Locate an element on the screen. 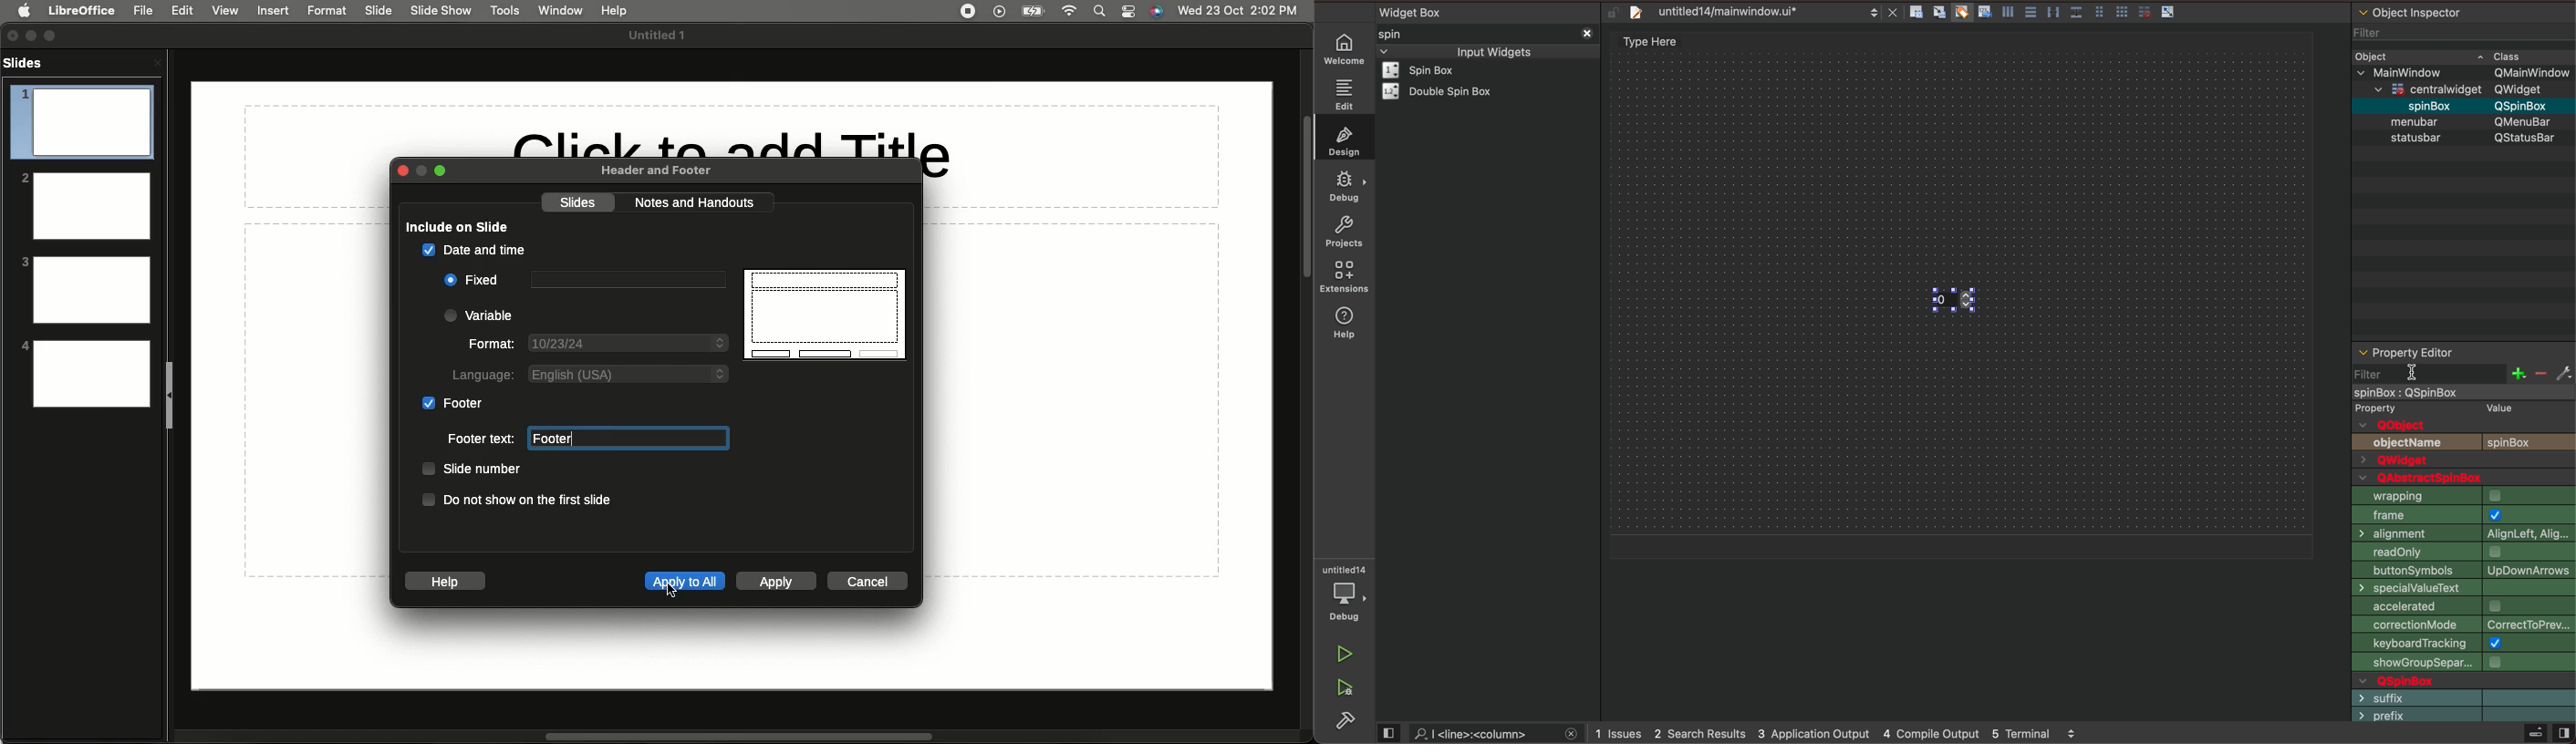 The height and width of the screenshot is (756, 2576). Slides is located at coordinates (28, 62).